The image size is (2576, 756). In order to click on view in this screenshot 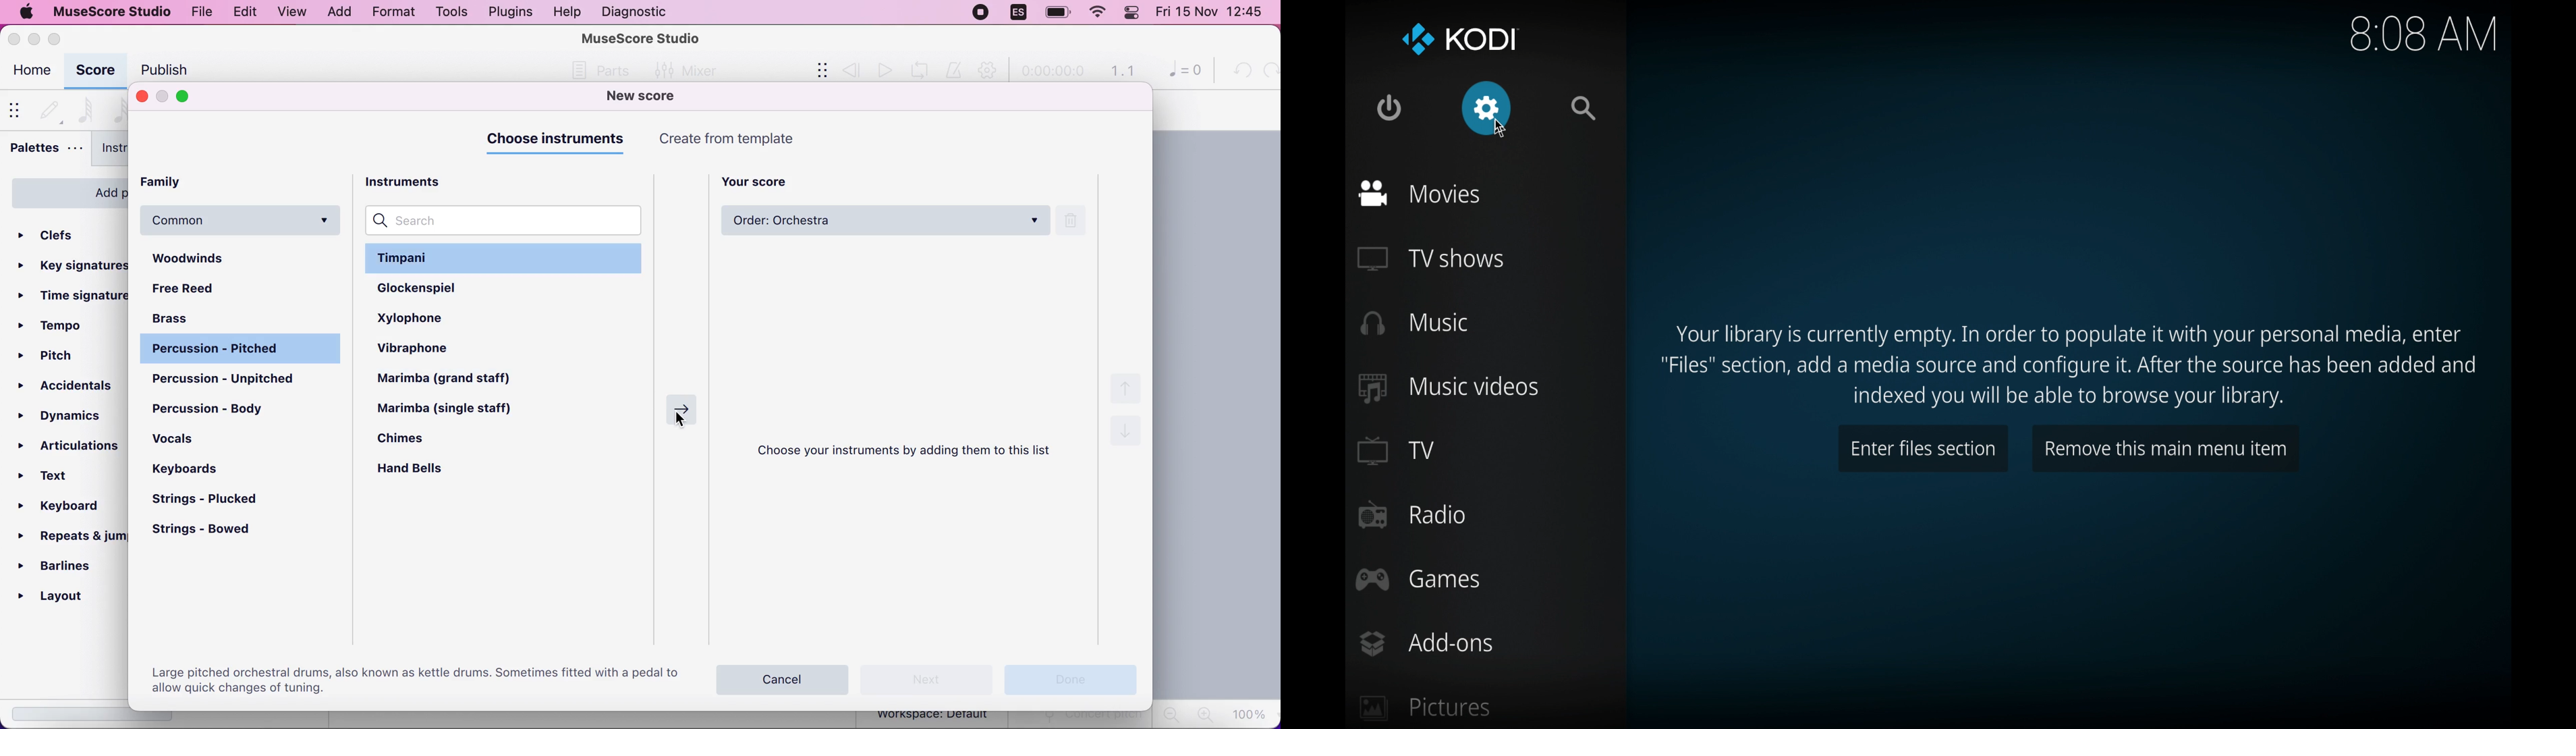, I will do `click(291, 12)`.